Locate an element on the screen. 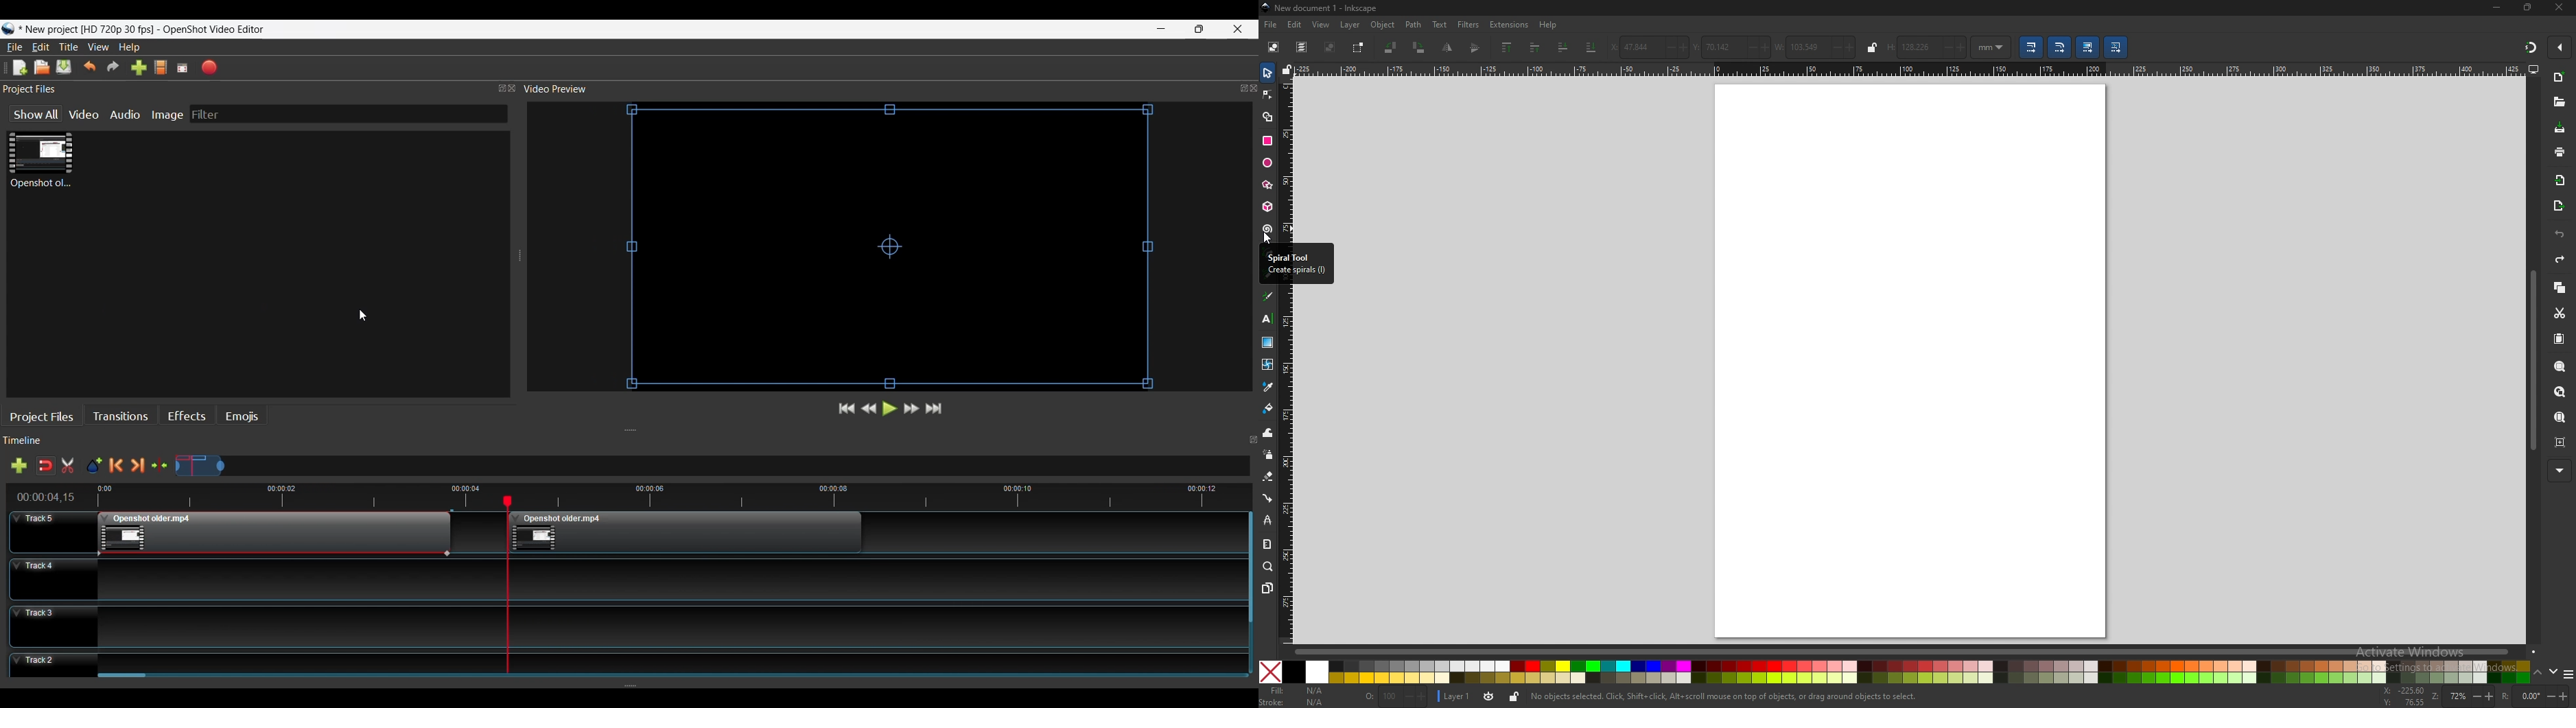  node is located at coordinates (1267, 95).